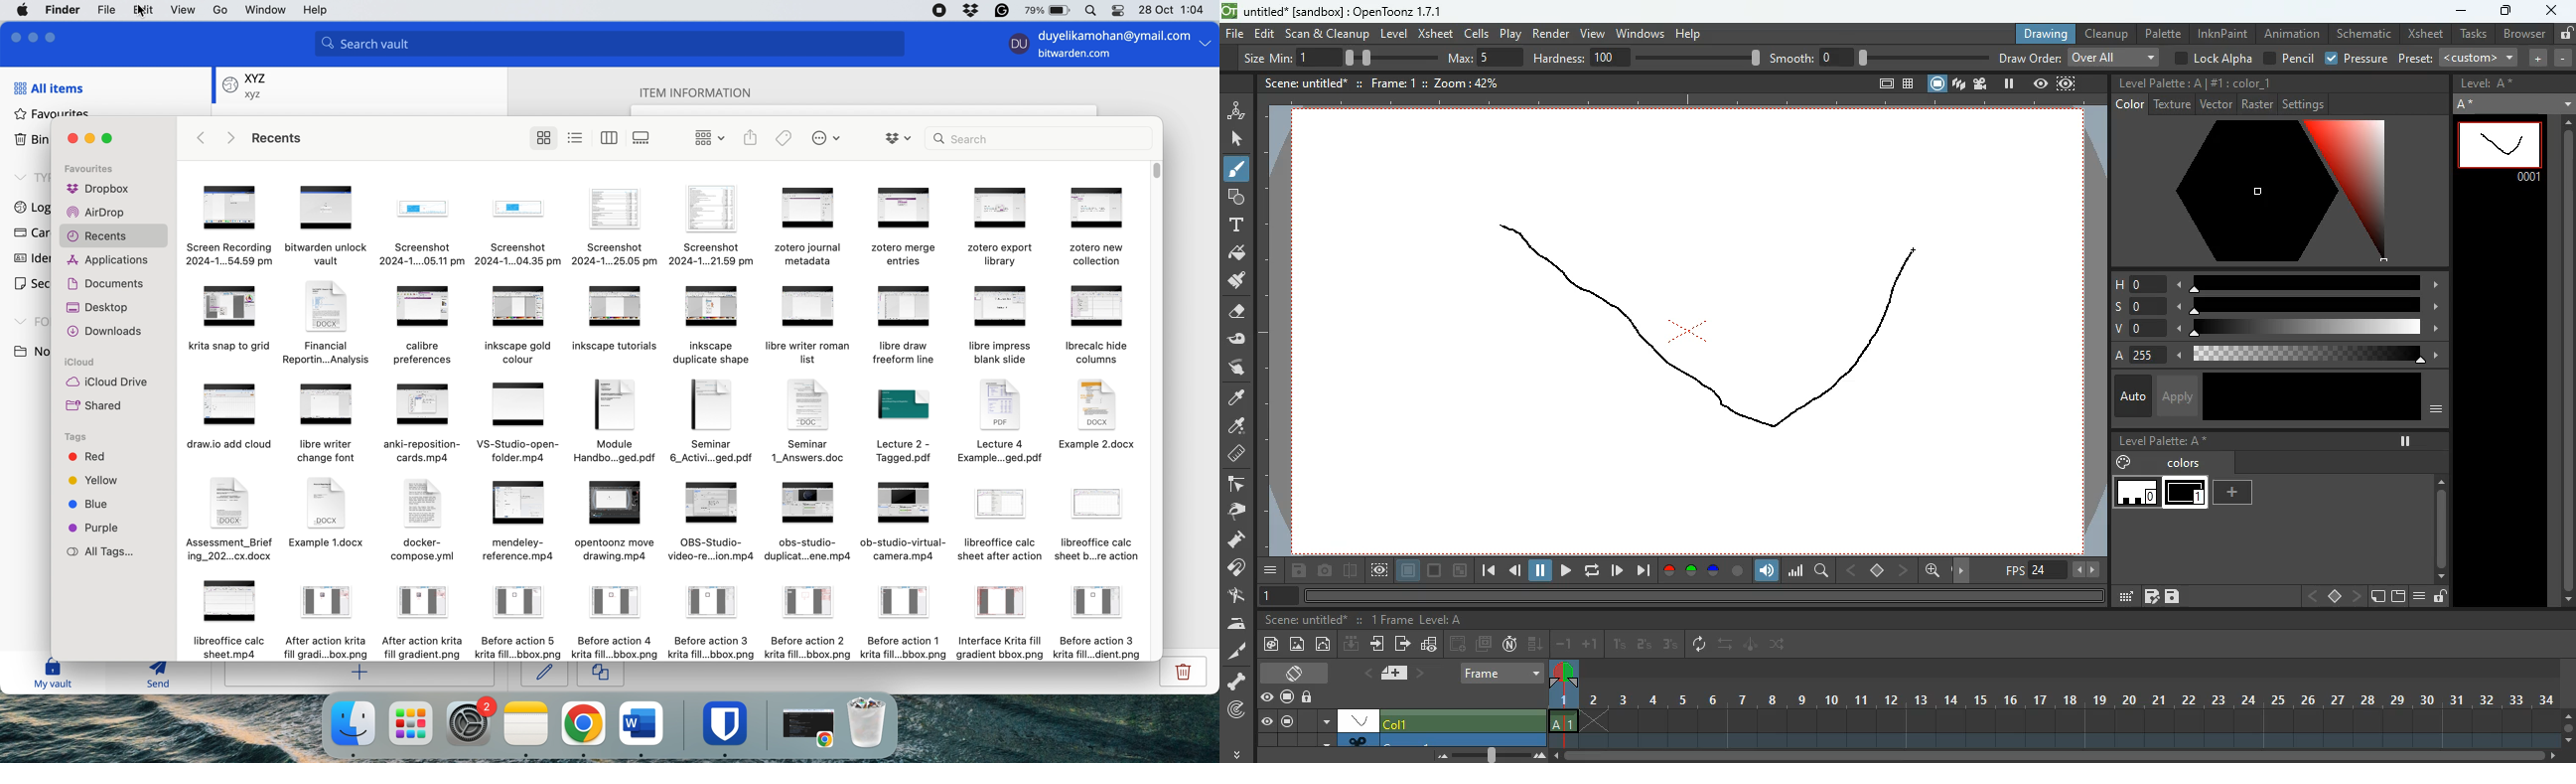  I want to click on expand, so click(2565, 100).